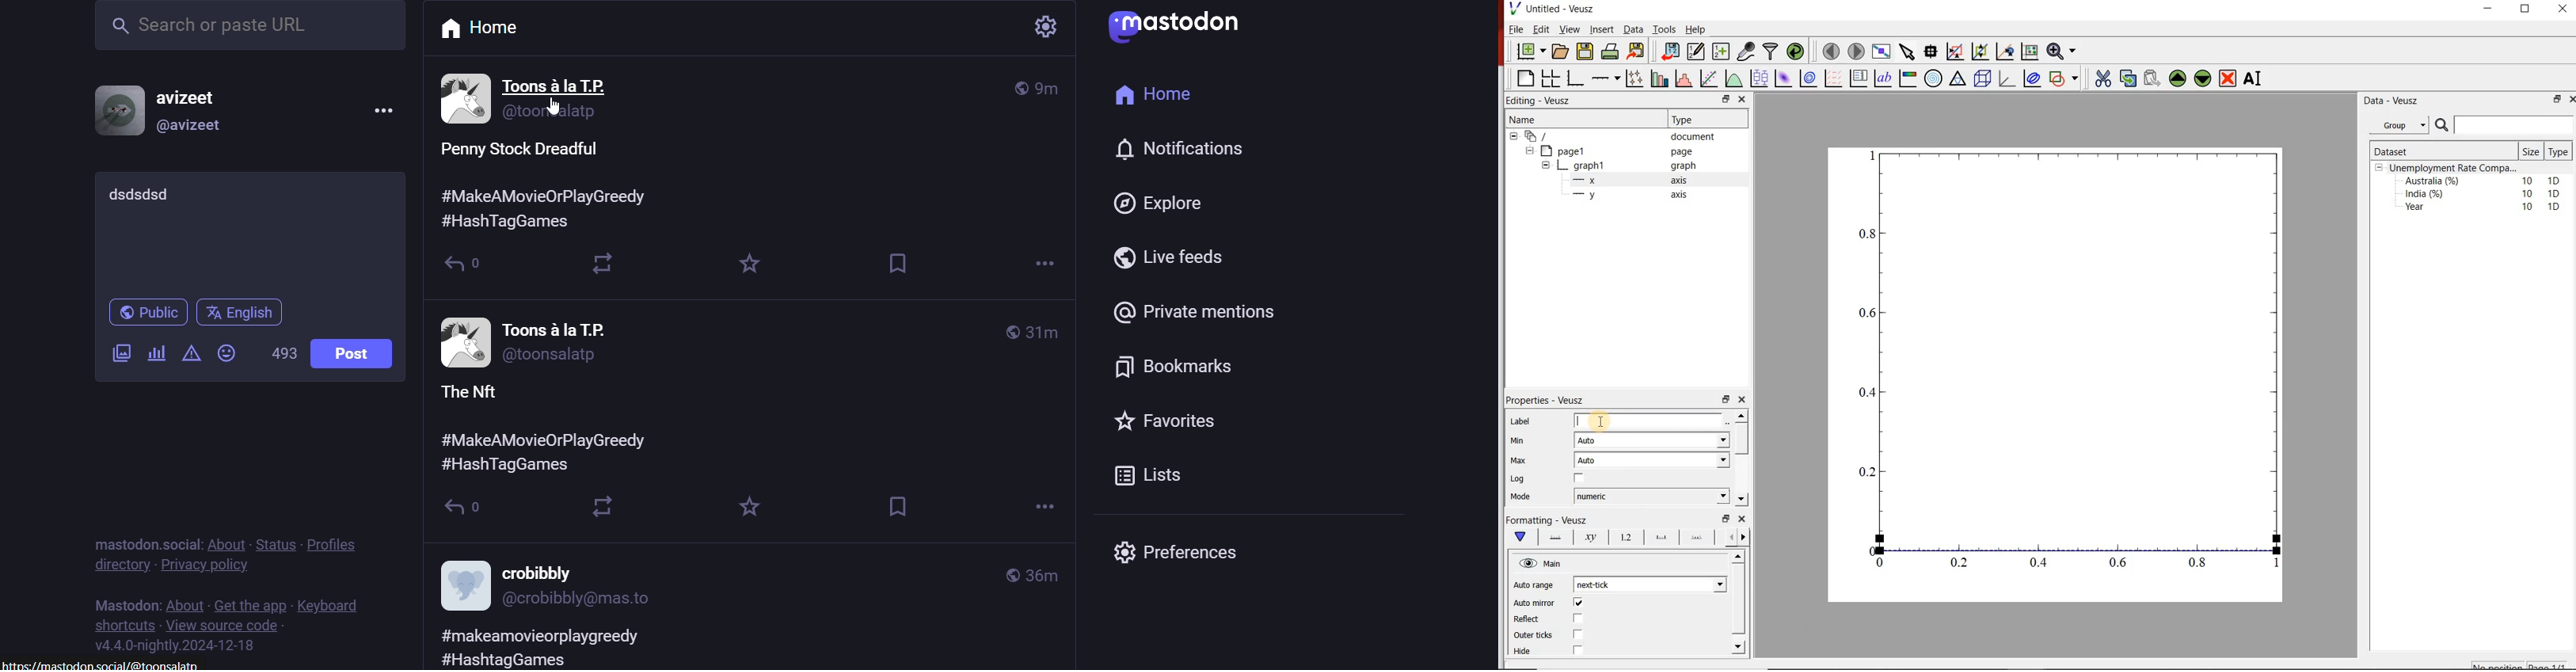 This screenshot has height=672, width=2576. Describe the element at coordinates (218, 565) in the screenshot. I see `privacy policy` at that location.